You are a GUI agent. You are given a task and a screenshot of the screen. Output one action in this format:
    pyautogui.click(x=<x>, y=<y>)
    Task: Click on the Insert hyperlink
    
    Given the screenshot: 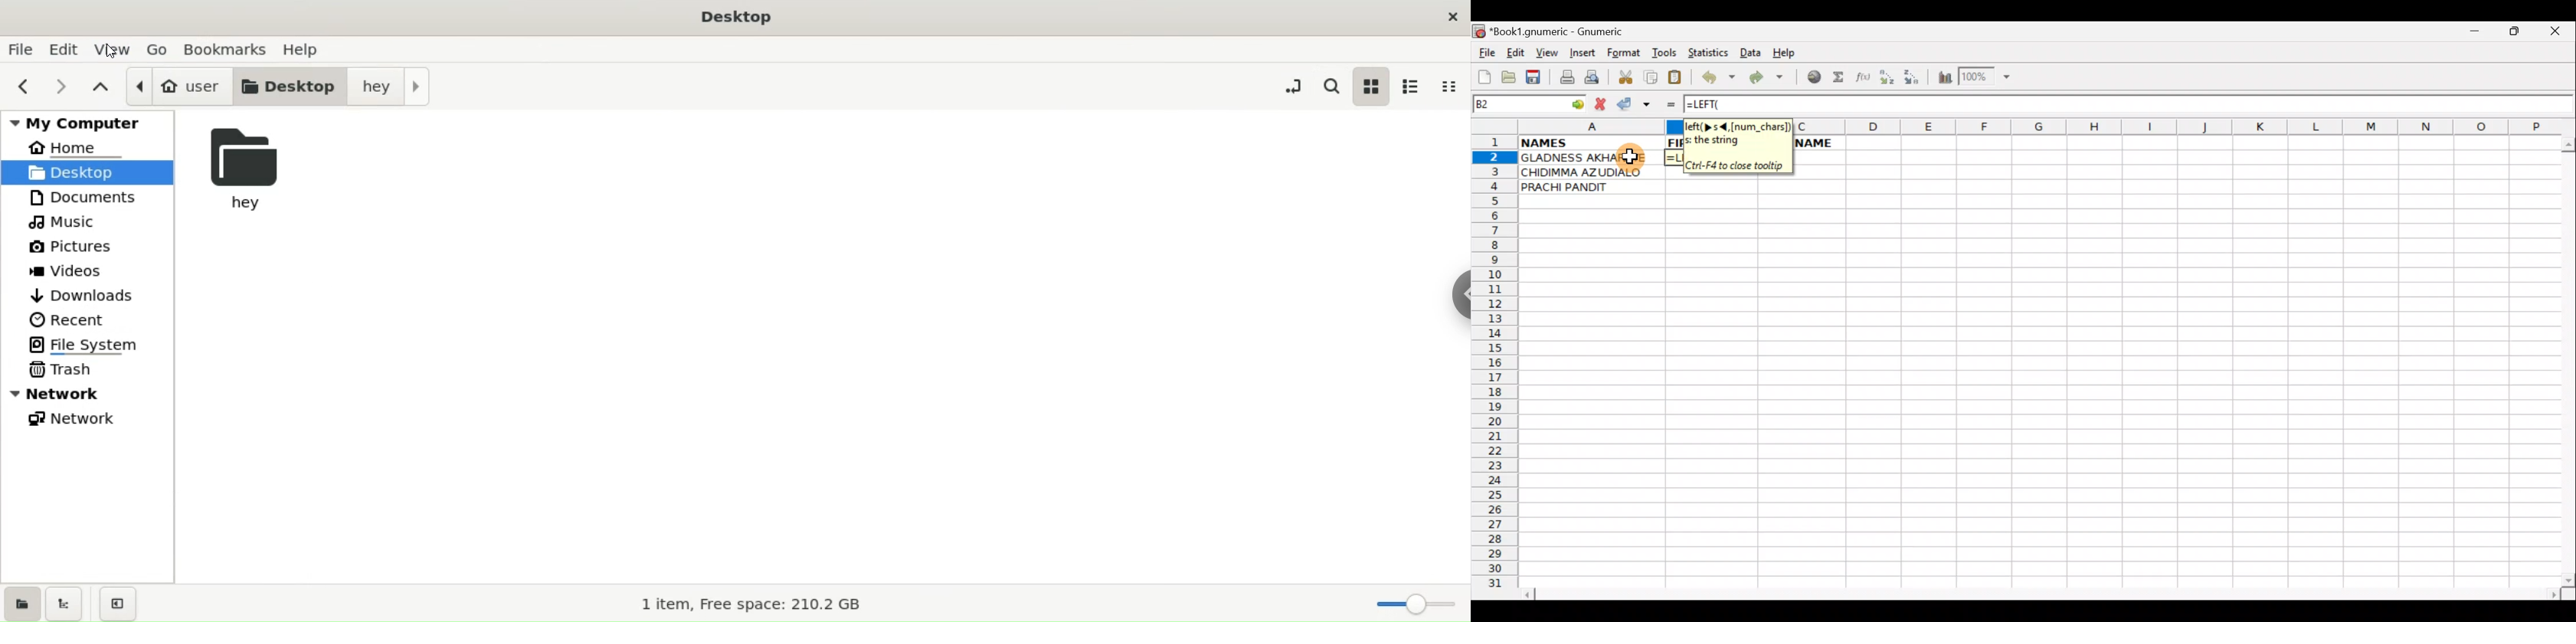 What is the action you would take?
    pyautogui.click(x=1812, y=78)
    